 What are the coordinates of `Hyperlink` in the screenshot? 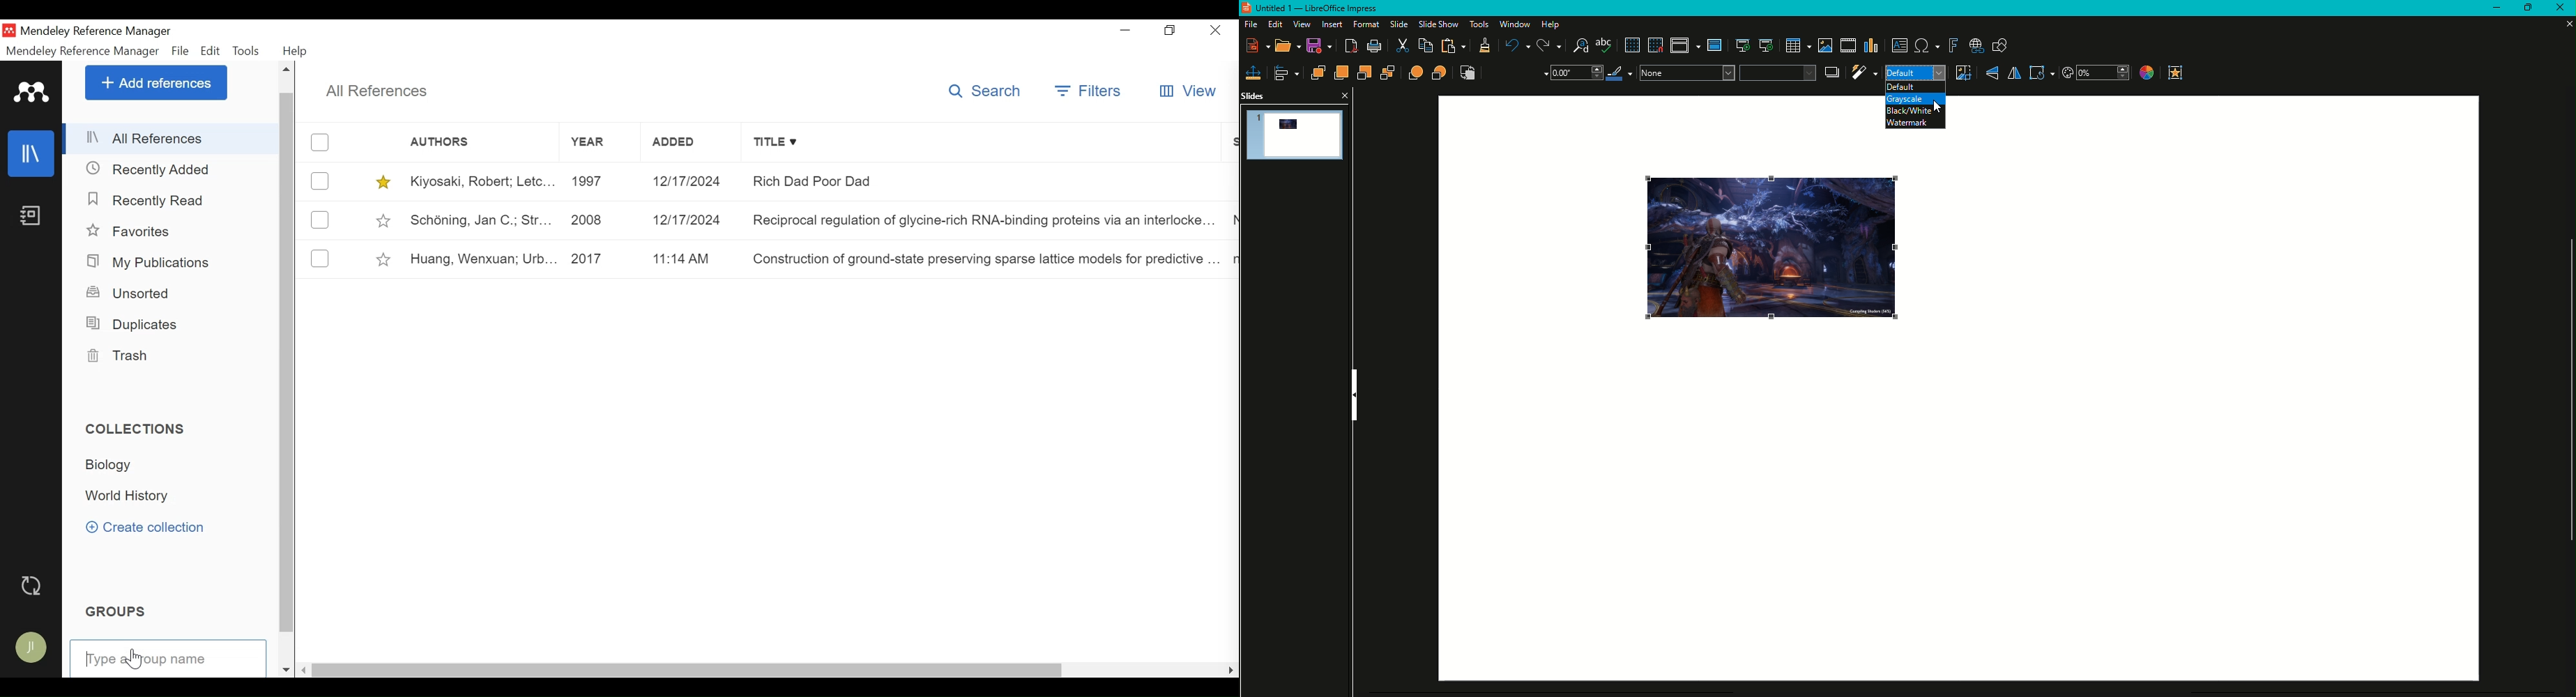 It's located at (1976, 47).